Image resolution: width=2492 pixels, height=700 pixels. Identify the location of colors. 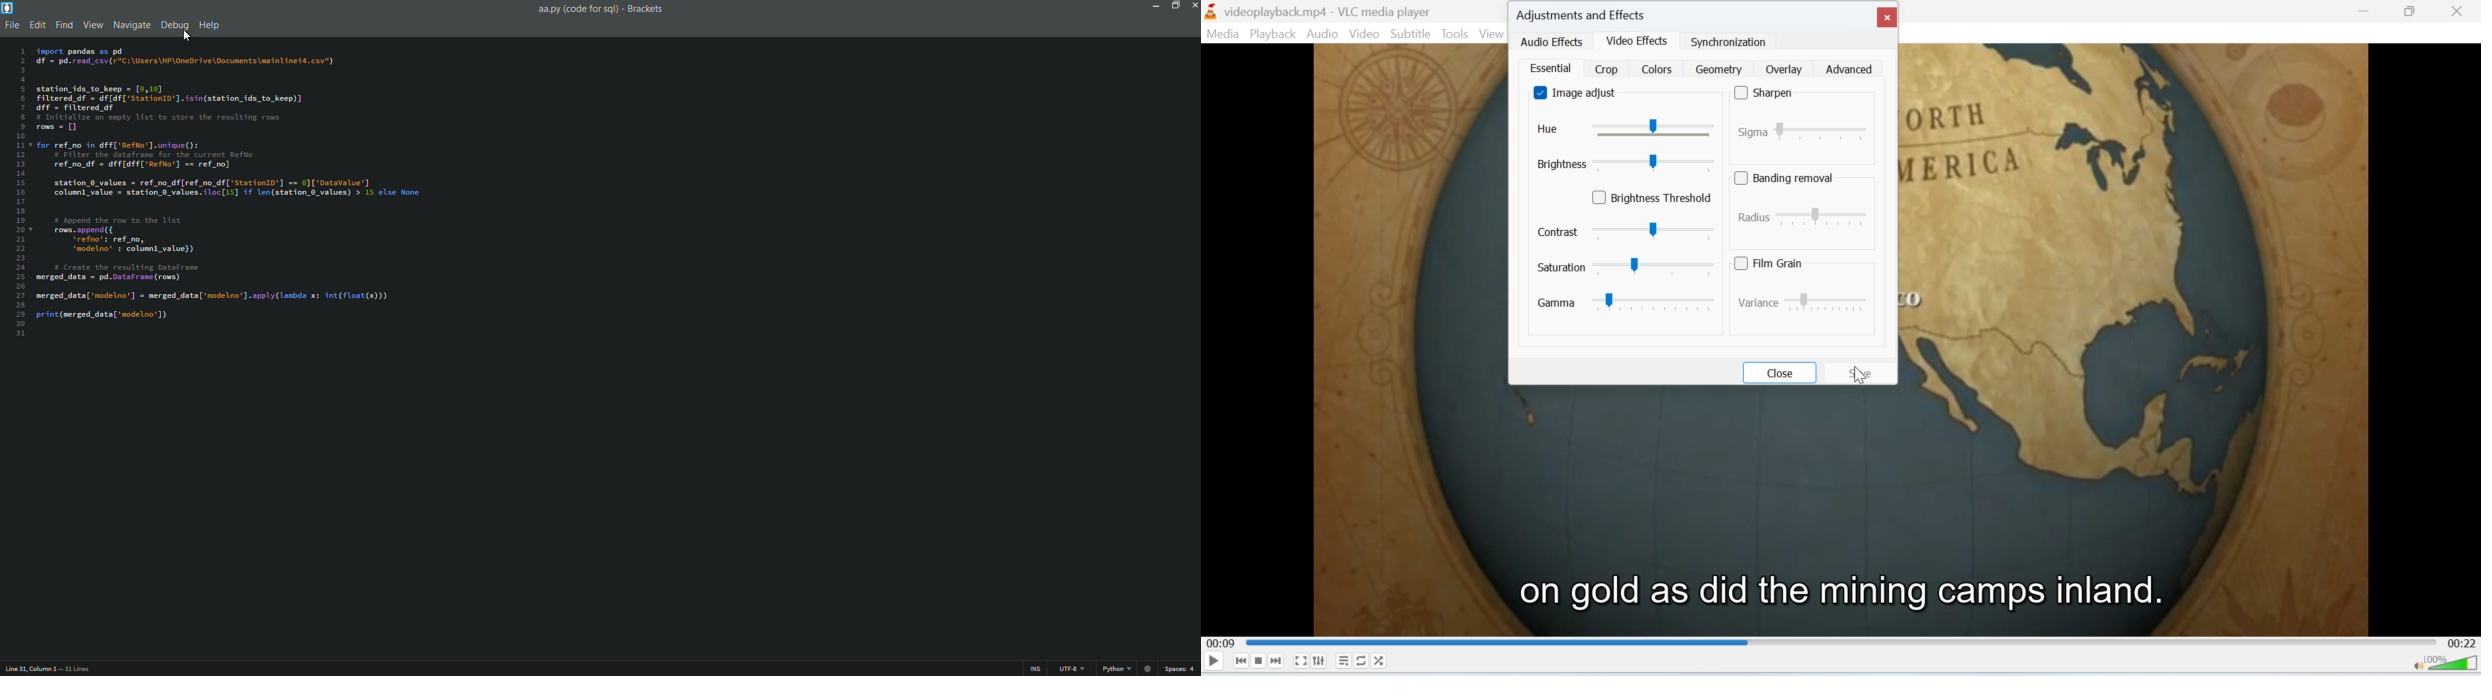
(1659, 69).